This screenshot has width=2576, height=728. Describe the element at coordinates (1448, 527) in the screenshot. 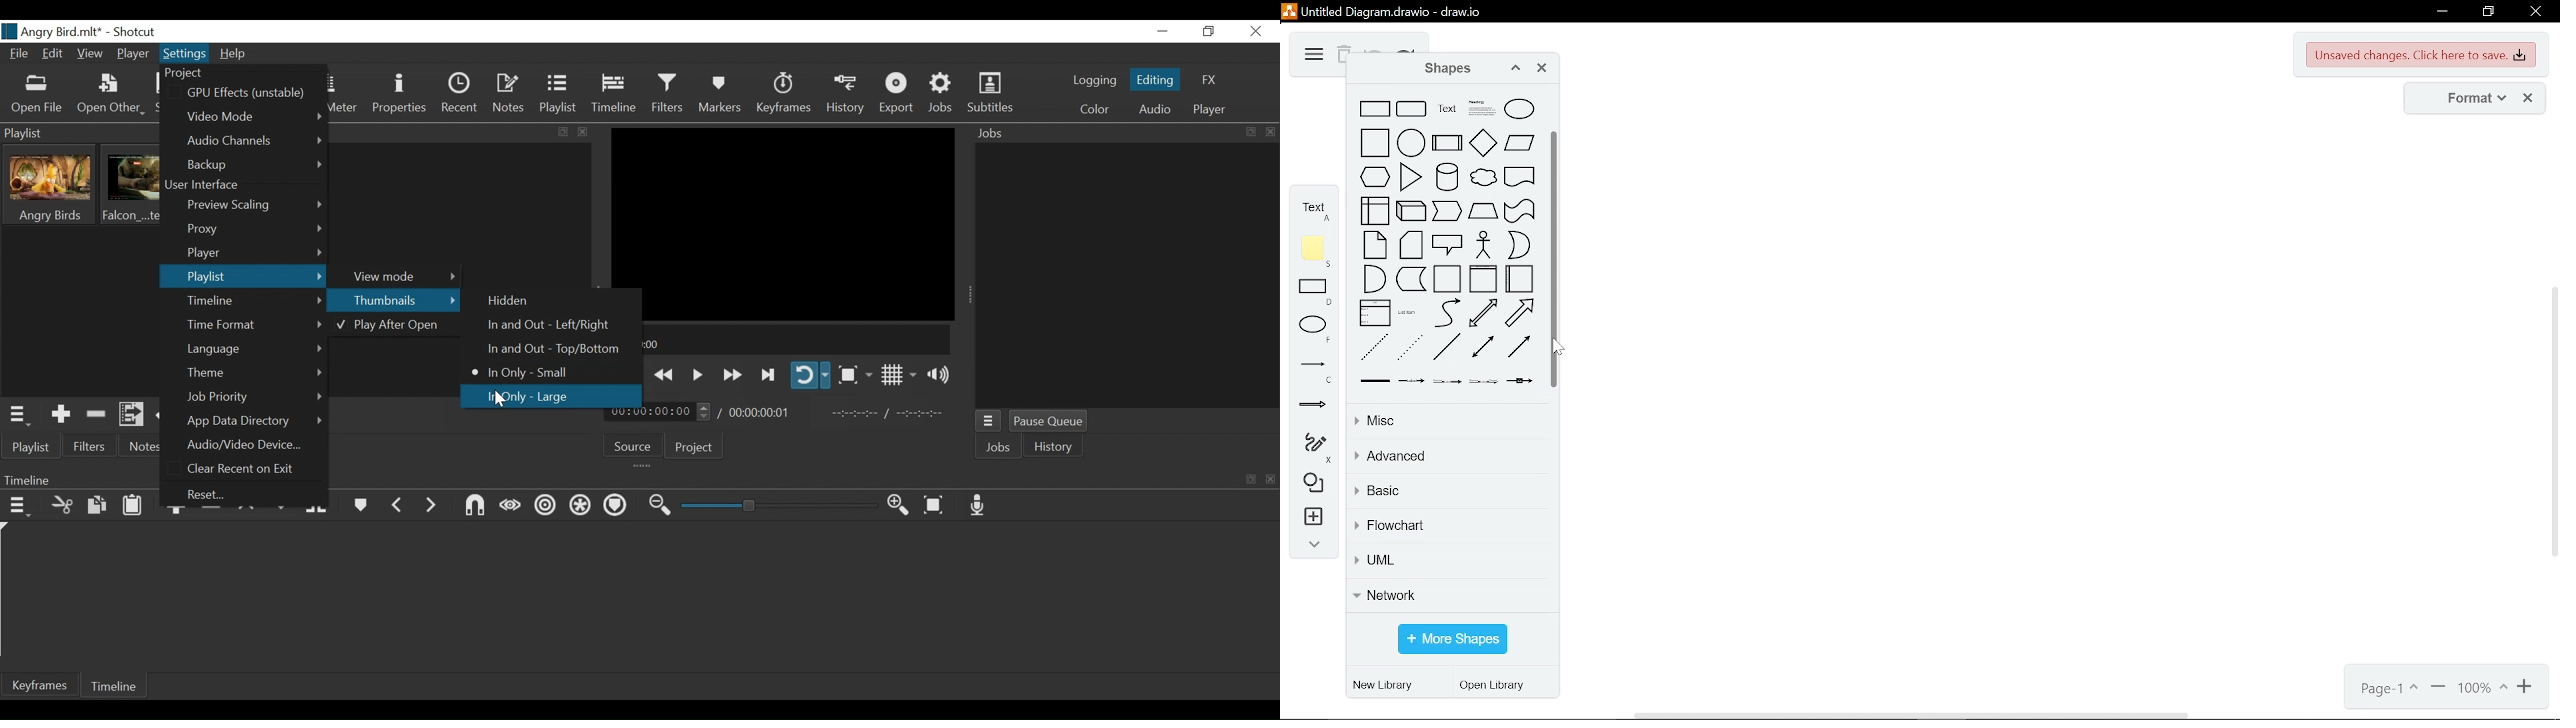

I see `flowchart` at that location.